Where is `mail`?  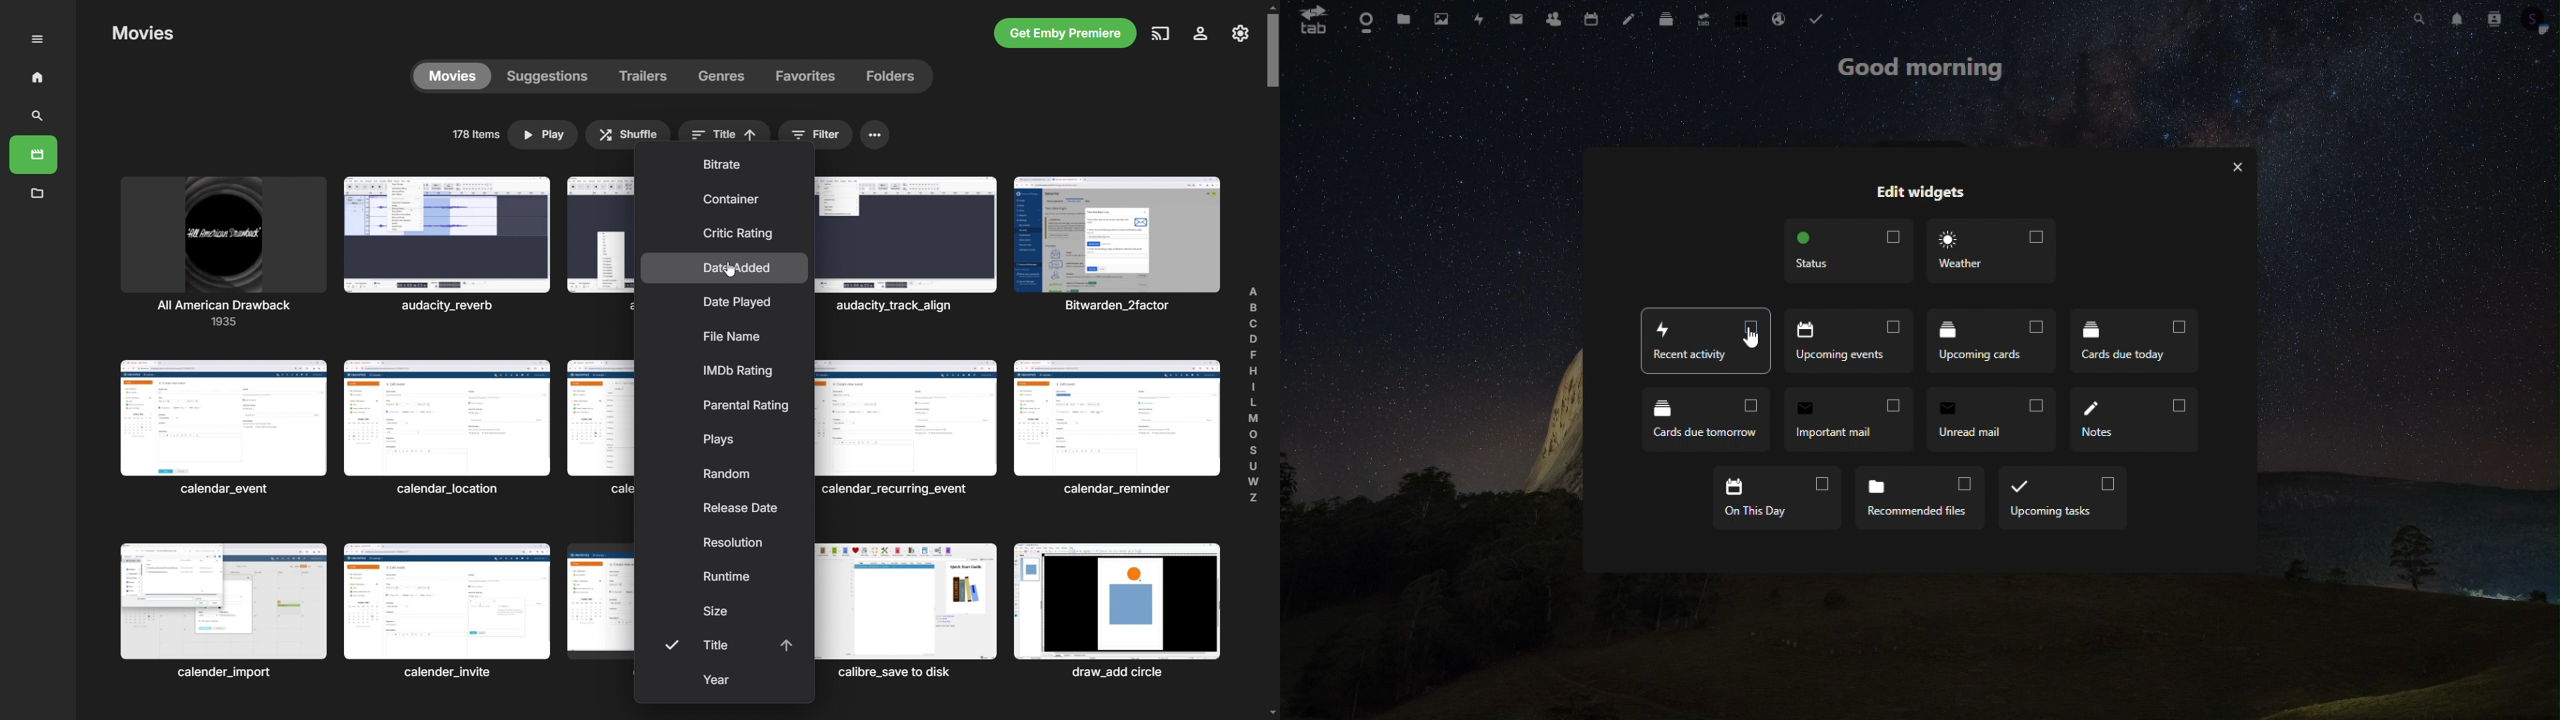 mail is located at coordinates (1517, 19).